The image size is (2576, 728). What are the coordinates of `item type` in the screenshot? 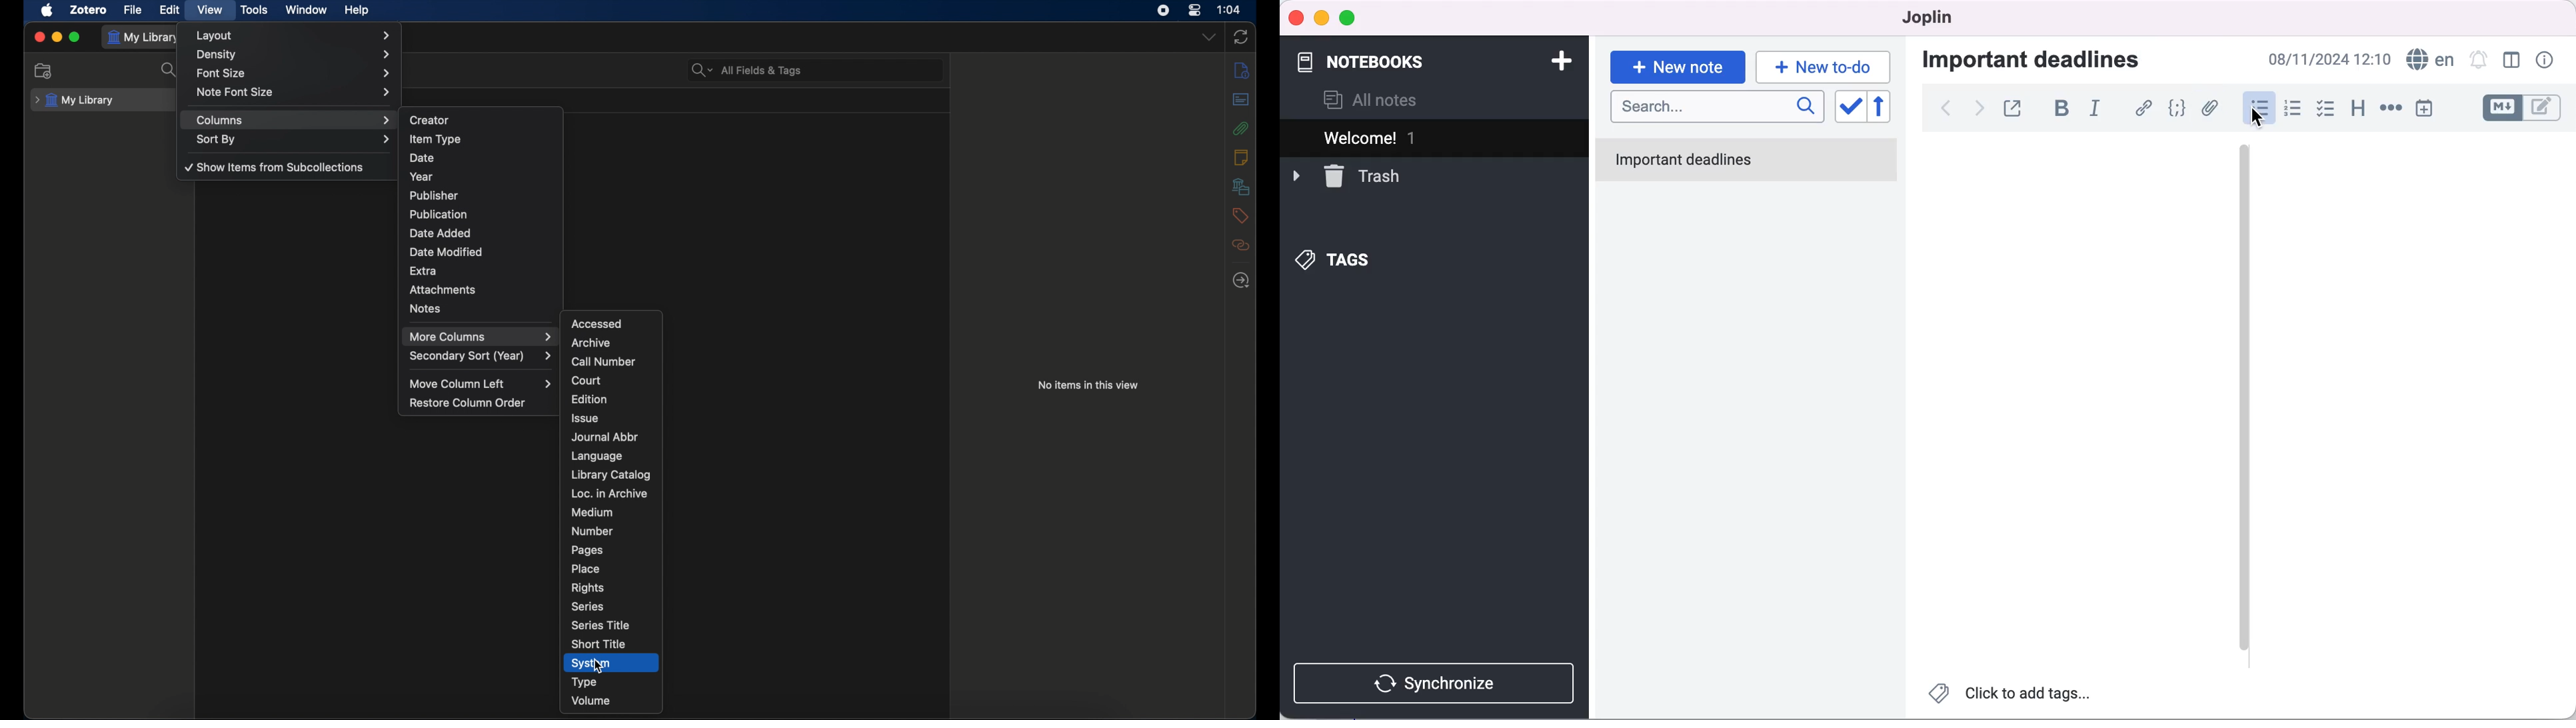 It's located at (435, 139).